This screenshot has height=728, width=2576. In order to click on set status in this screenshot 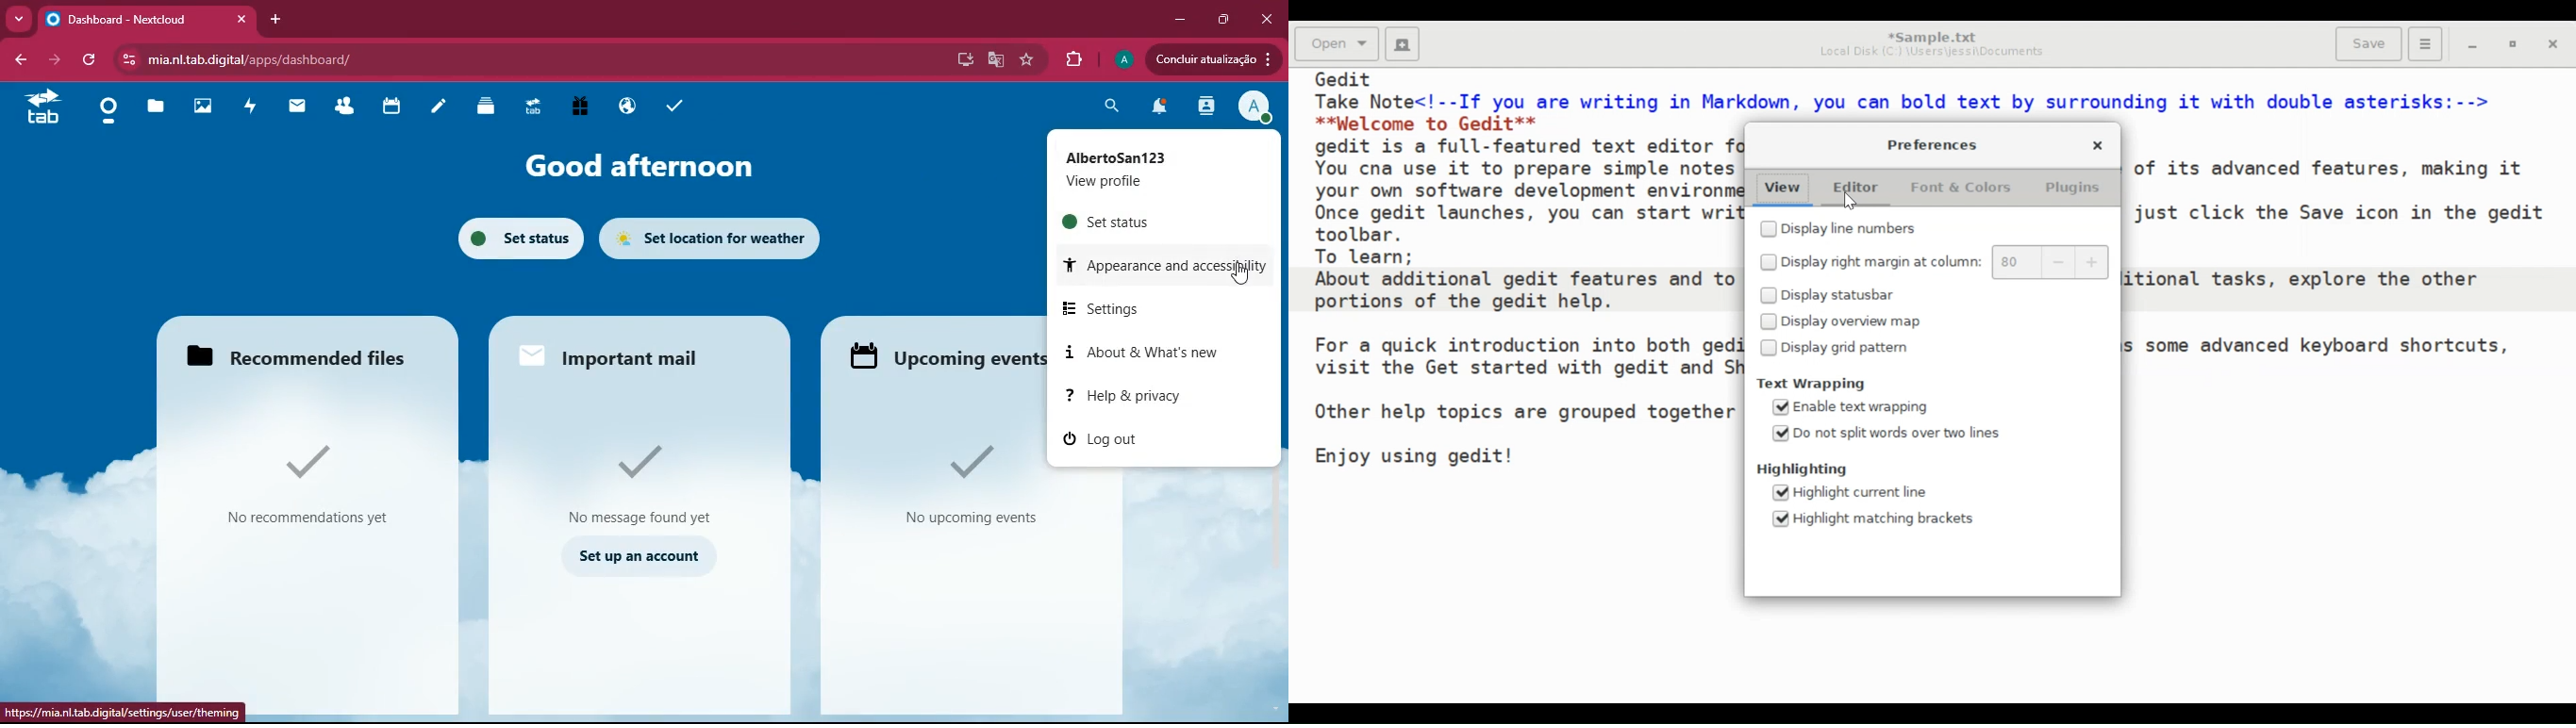, I will do `click(1132, 222)`.